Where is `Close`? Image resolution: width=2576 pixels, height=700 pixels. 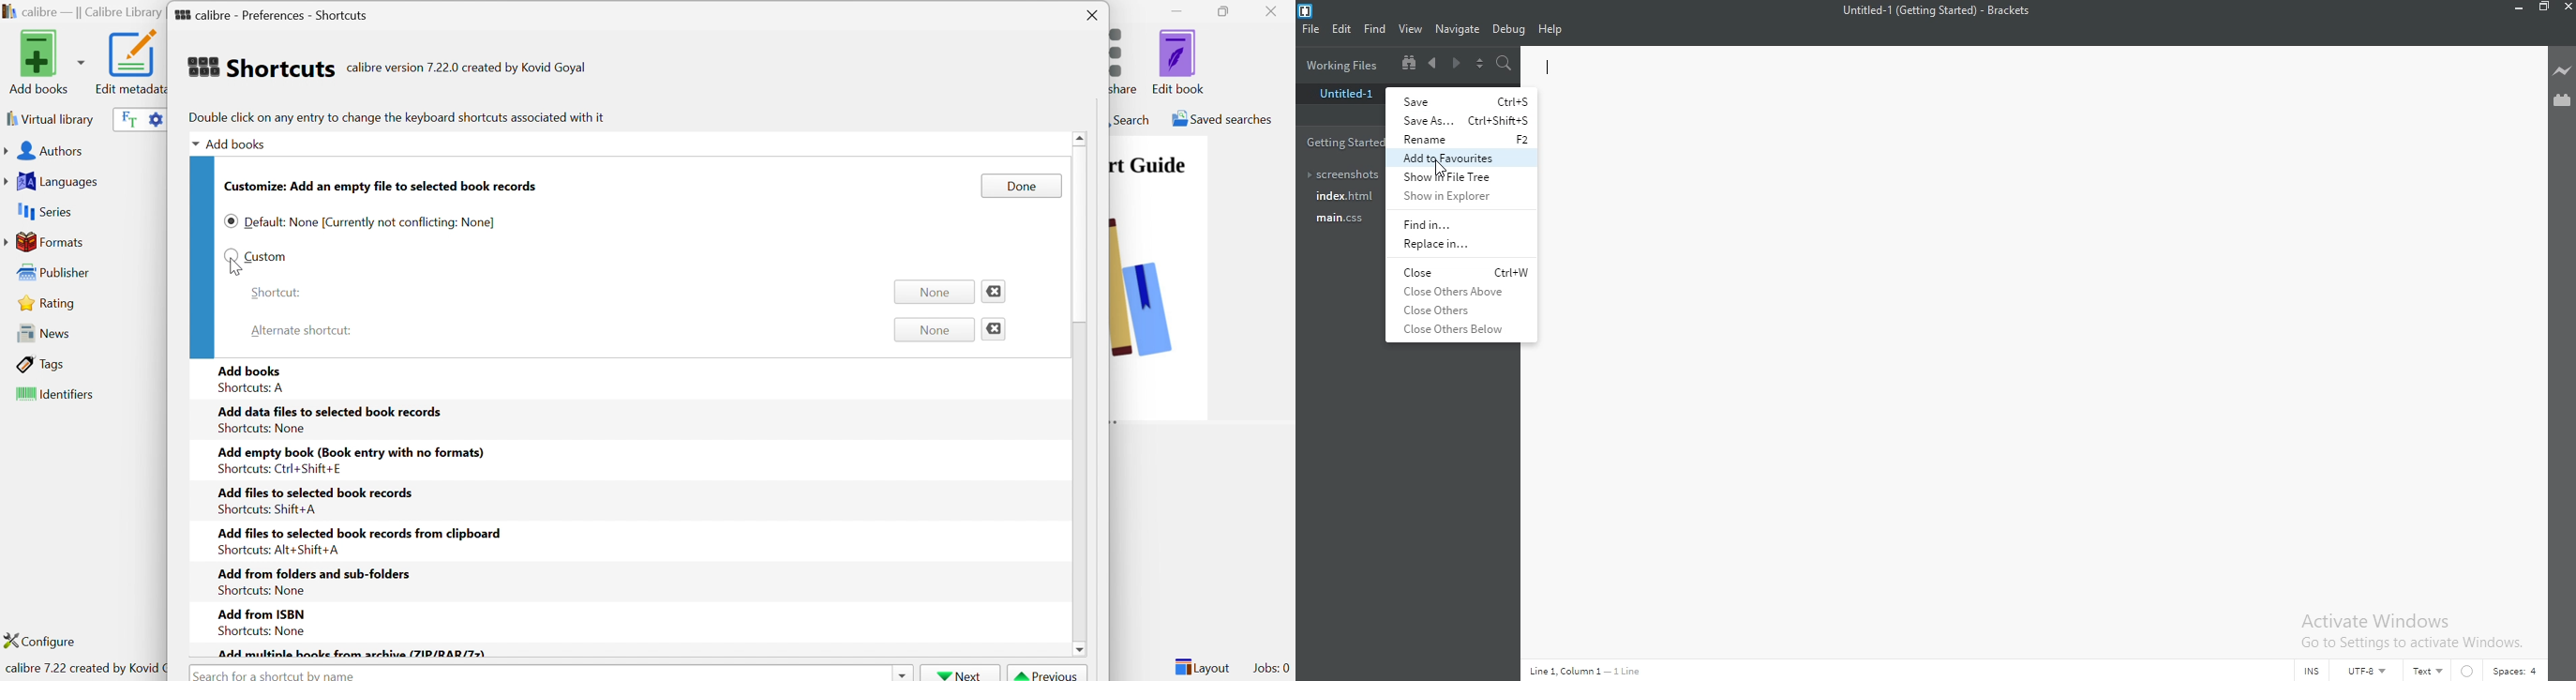
Close is located at coordinates (2568, 8).